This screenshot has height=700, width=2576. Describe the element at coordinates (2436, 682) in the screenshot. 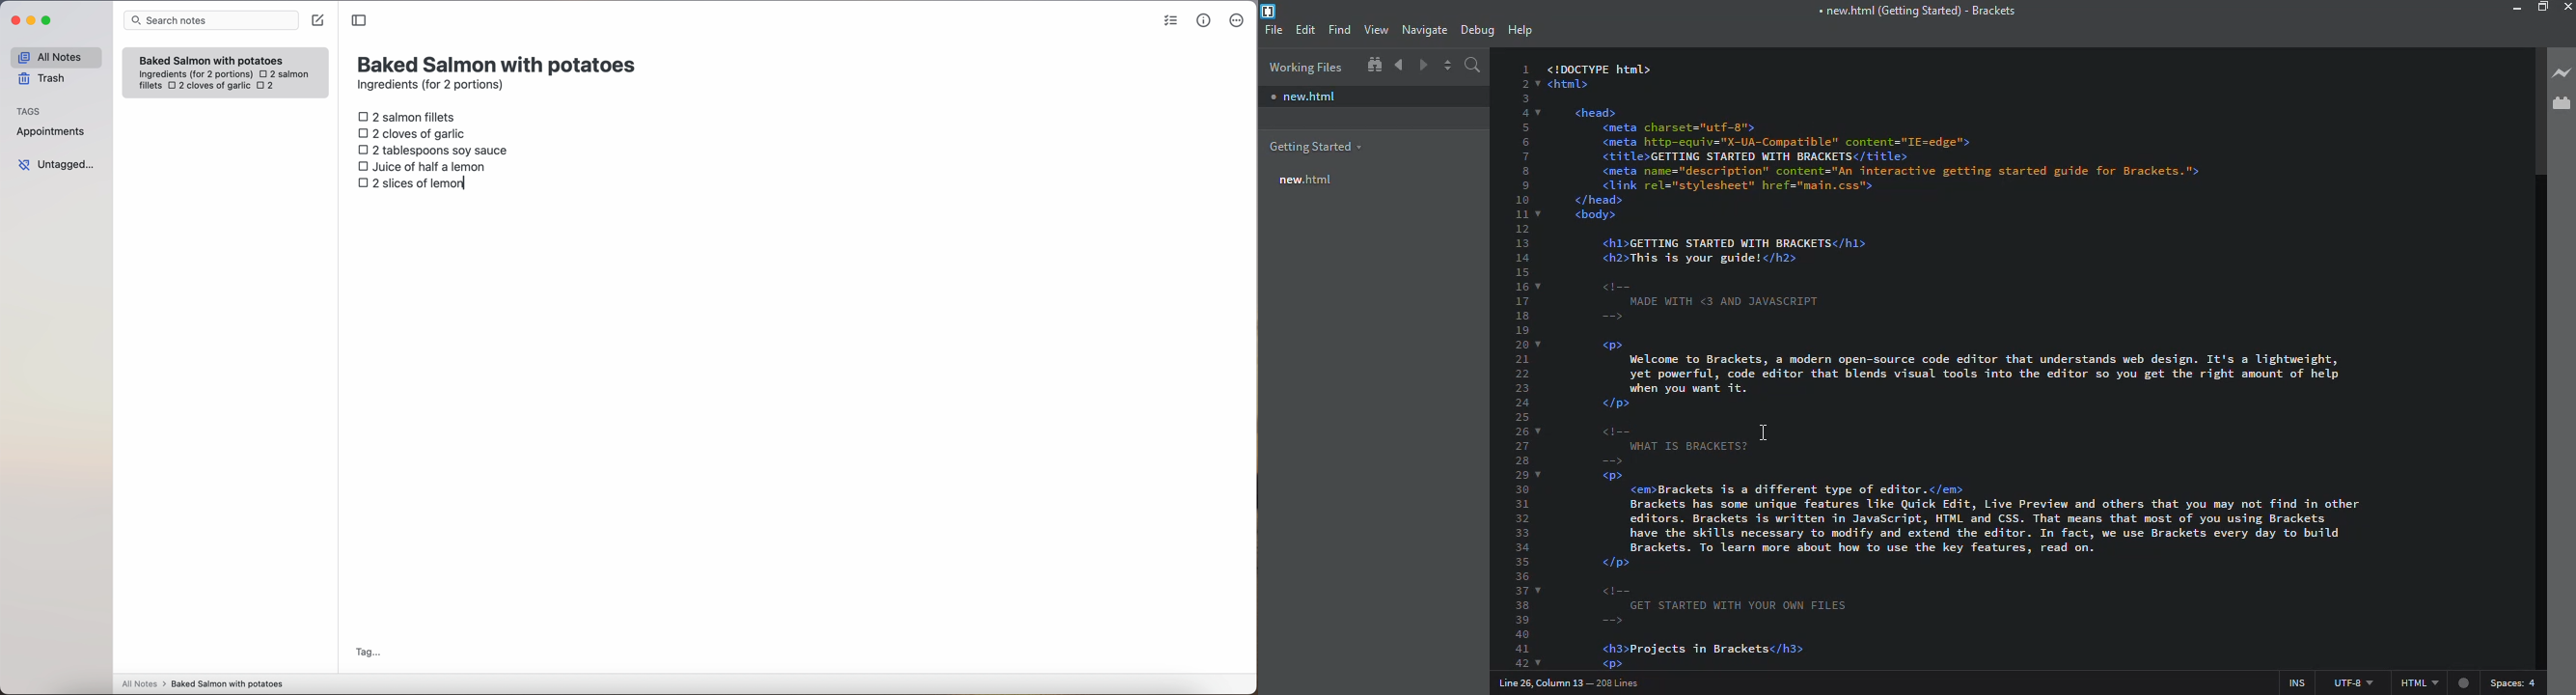

I see `html` at that location.